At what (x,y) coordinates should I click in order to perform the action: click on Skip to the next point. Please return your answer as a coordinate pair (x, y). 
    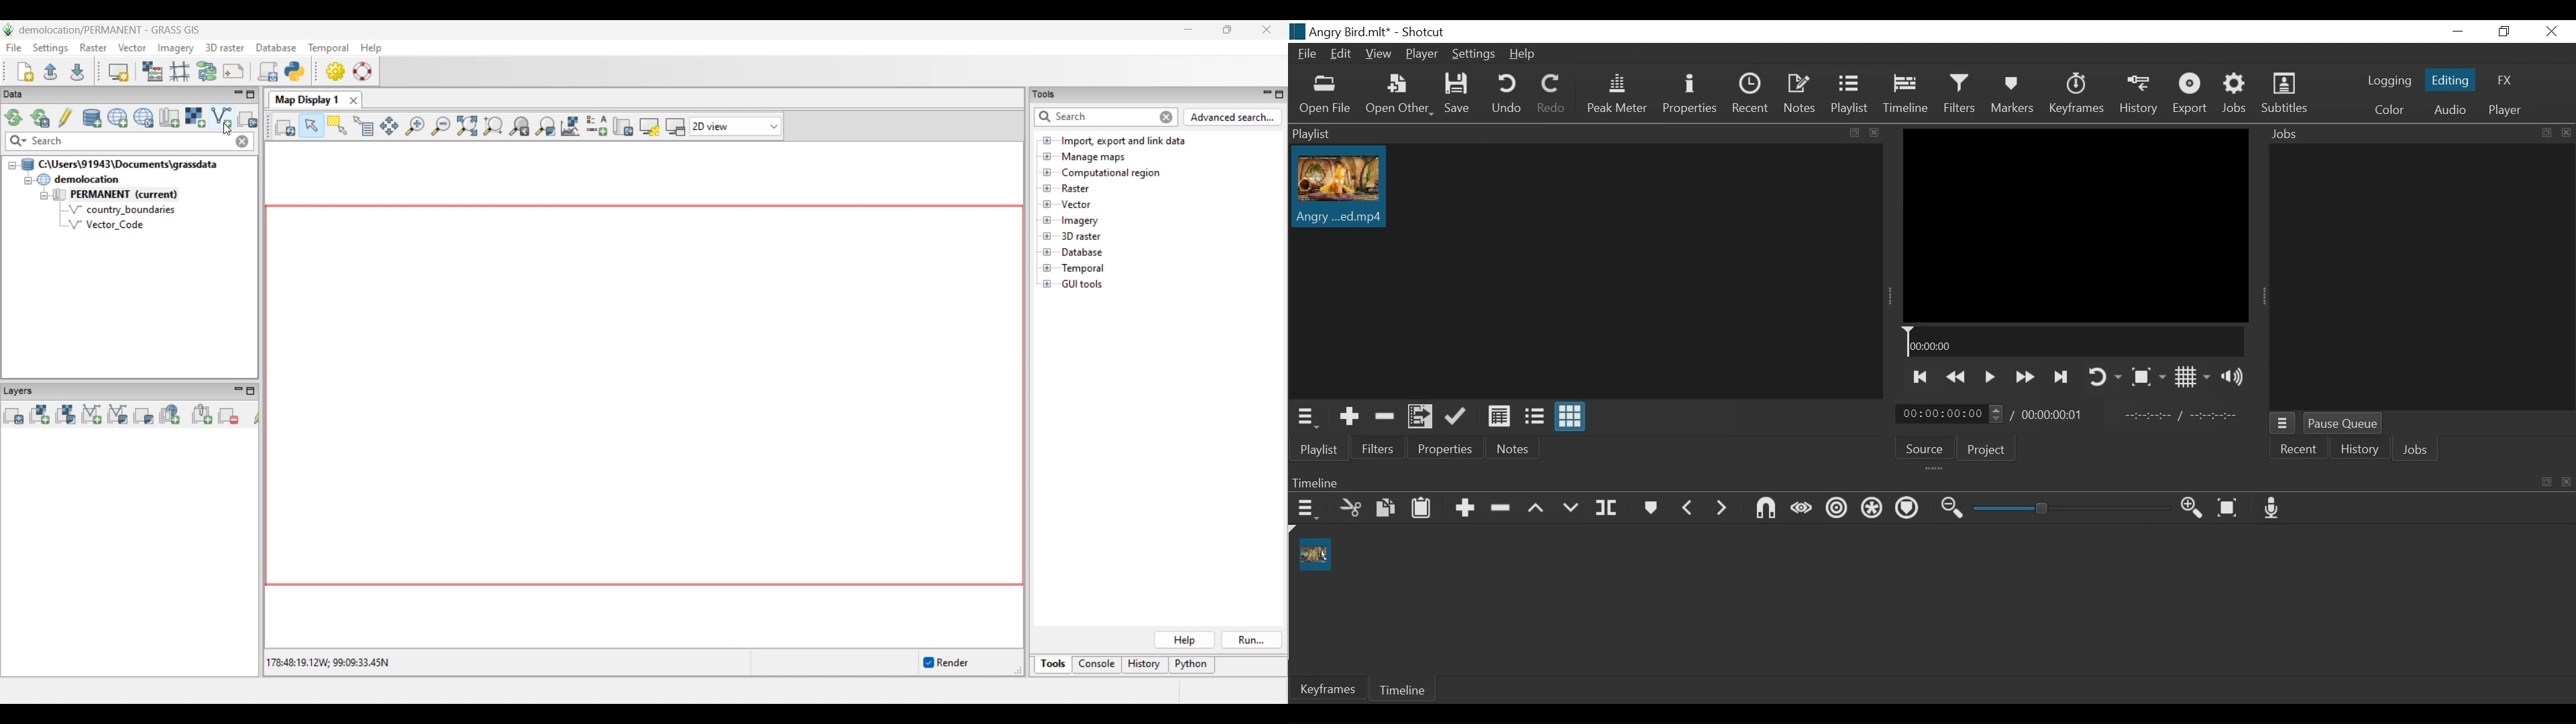
    Looking at the image, I should click on (2059, 378).